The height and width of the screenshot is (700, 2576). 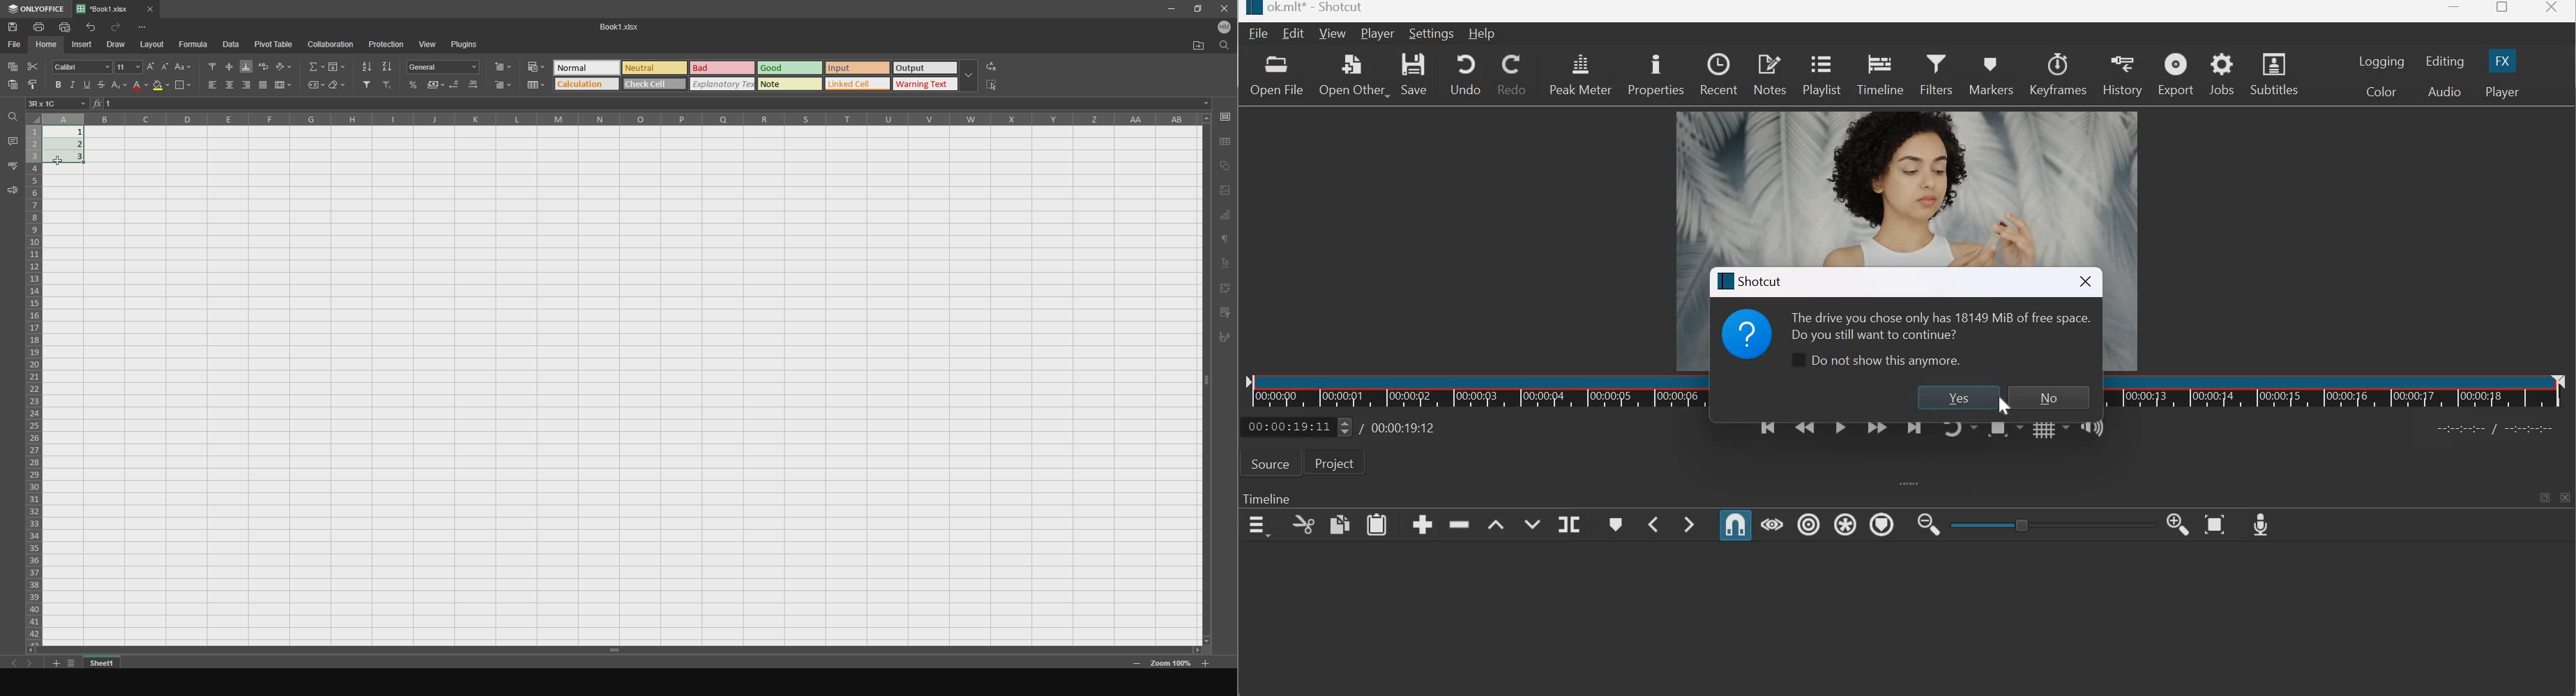 What do you see at coordinates (1882, 527) in the screenshot?
I see `Ripple Markers` at bounding box center [1882, 527].